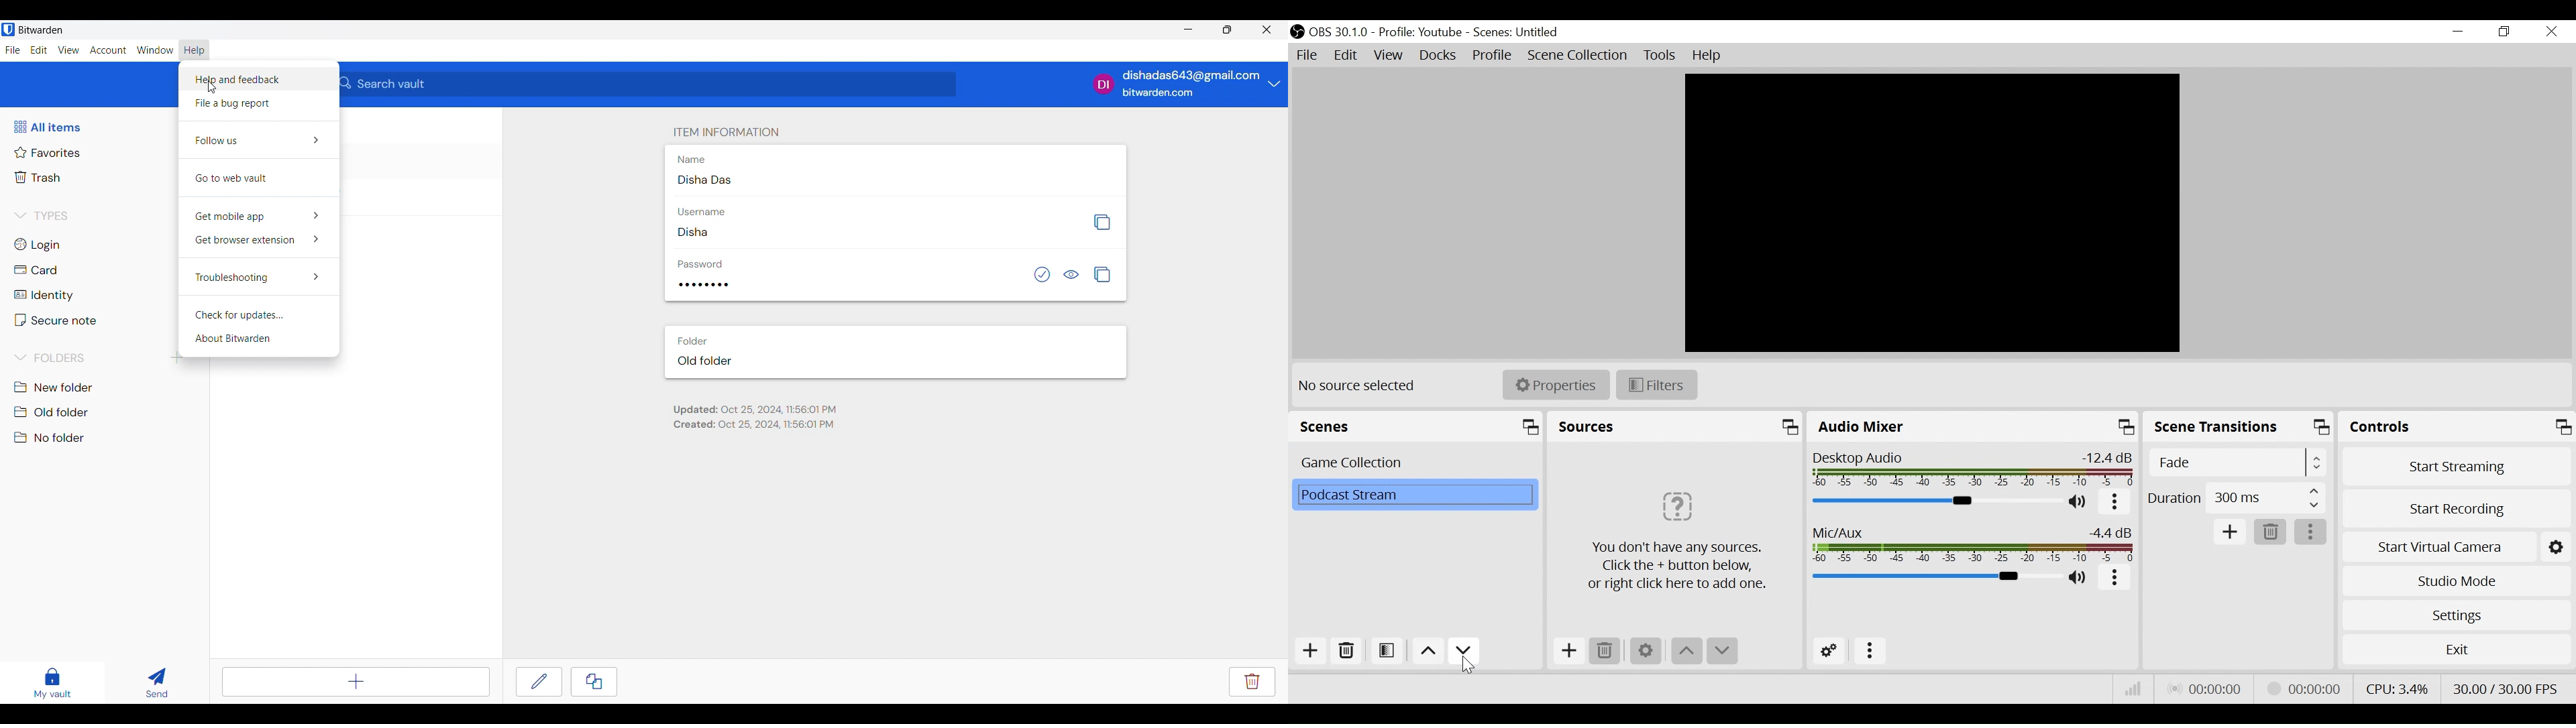  What do you see at coordinates (1938, 501) in the screenshot?
I see `Desktop Audio Slider` at bounding box center [1938, 501].